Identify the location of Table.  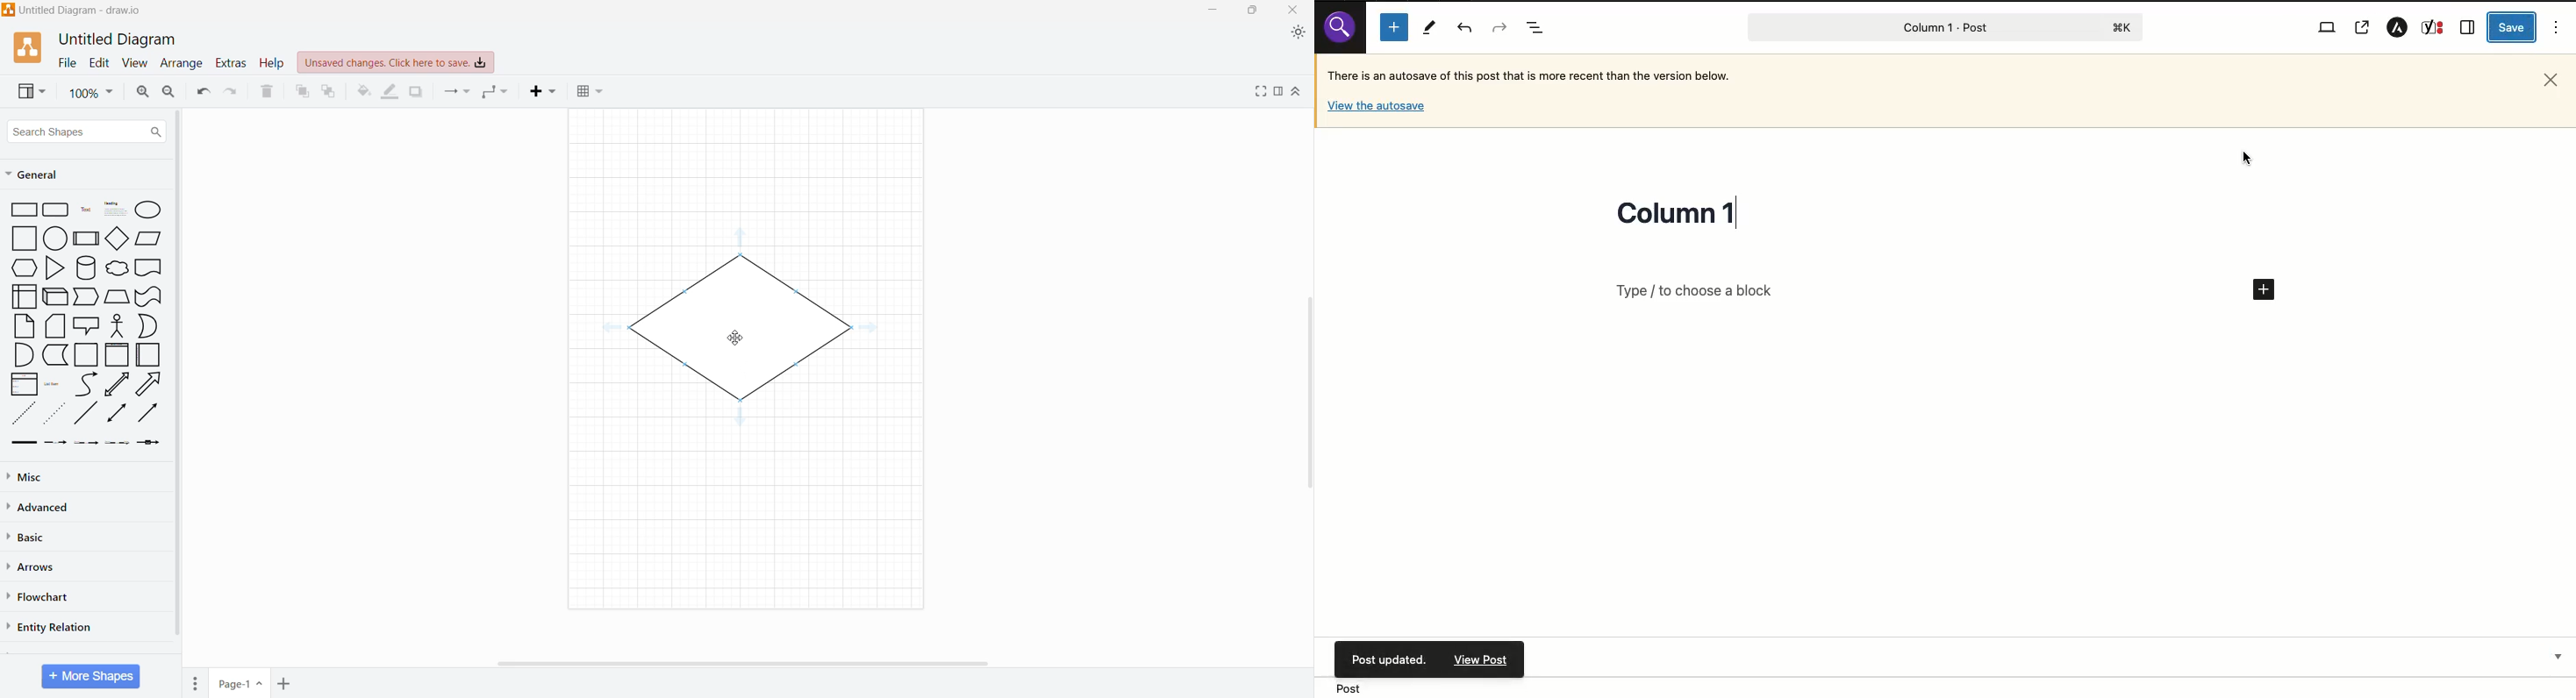
(592, 92).